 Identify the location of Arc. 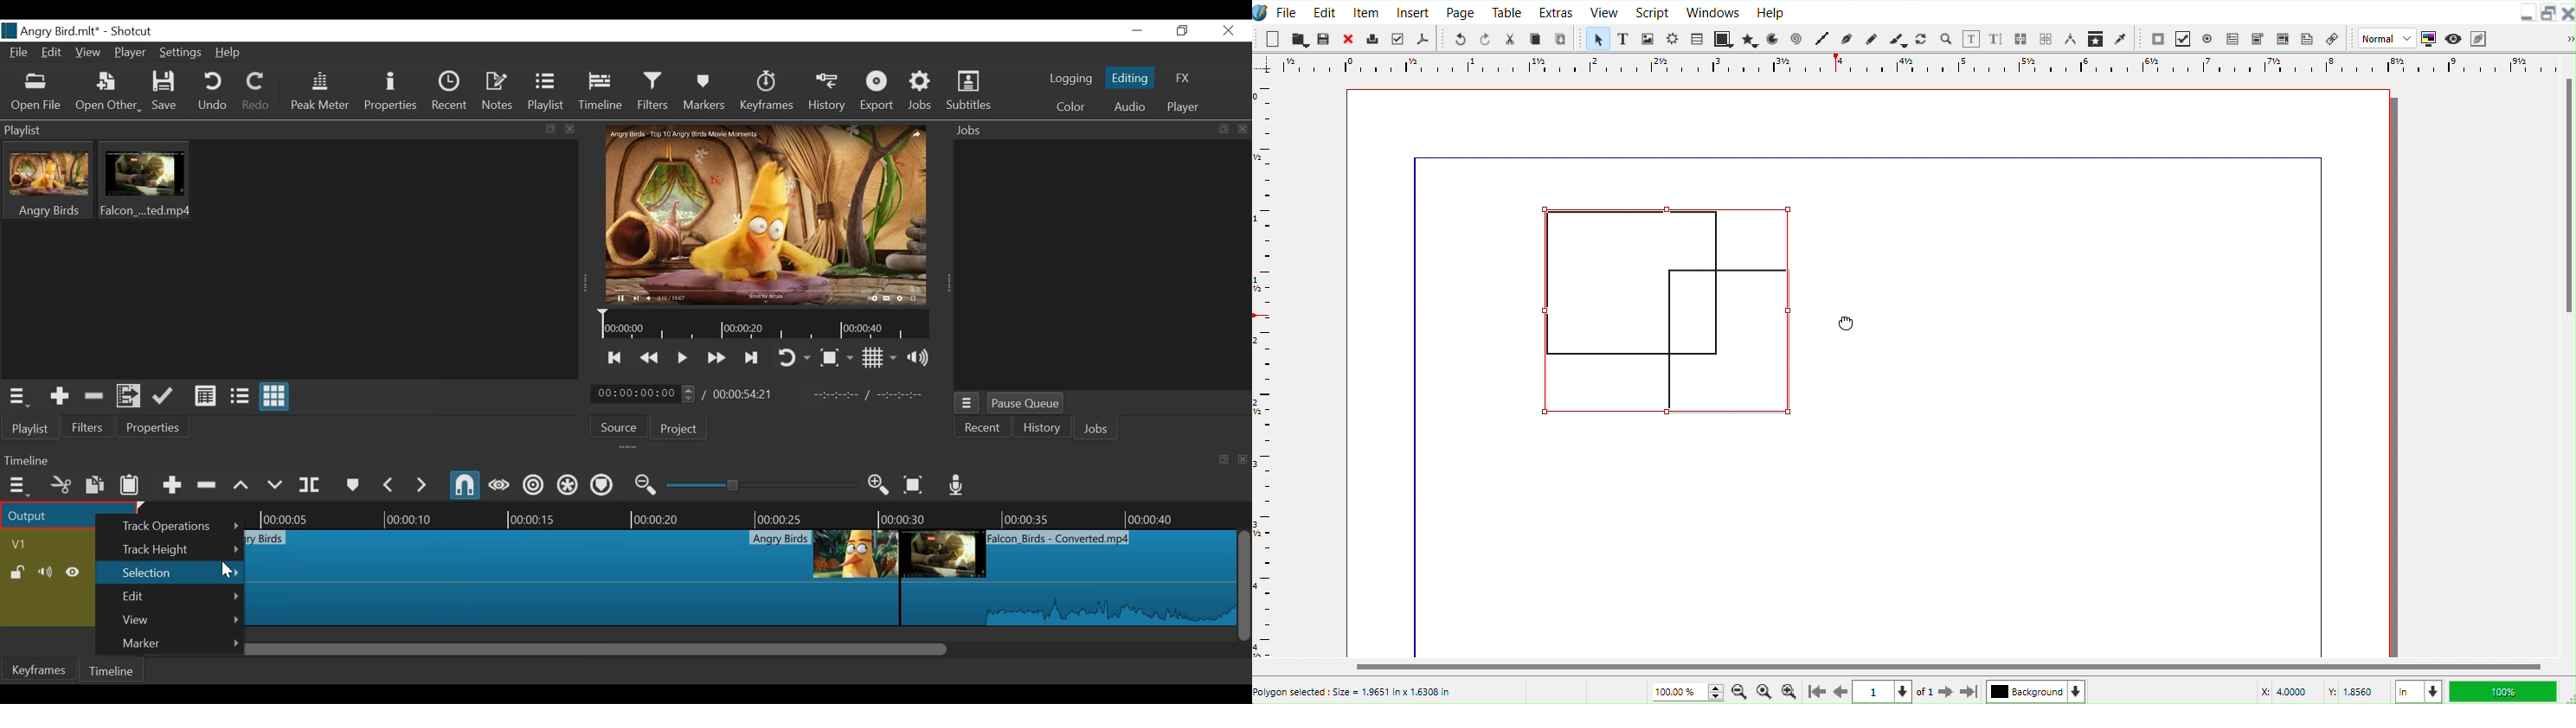
(1775, 38).